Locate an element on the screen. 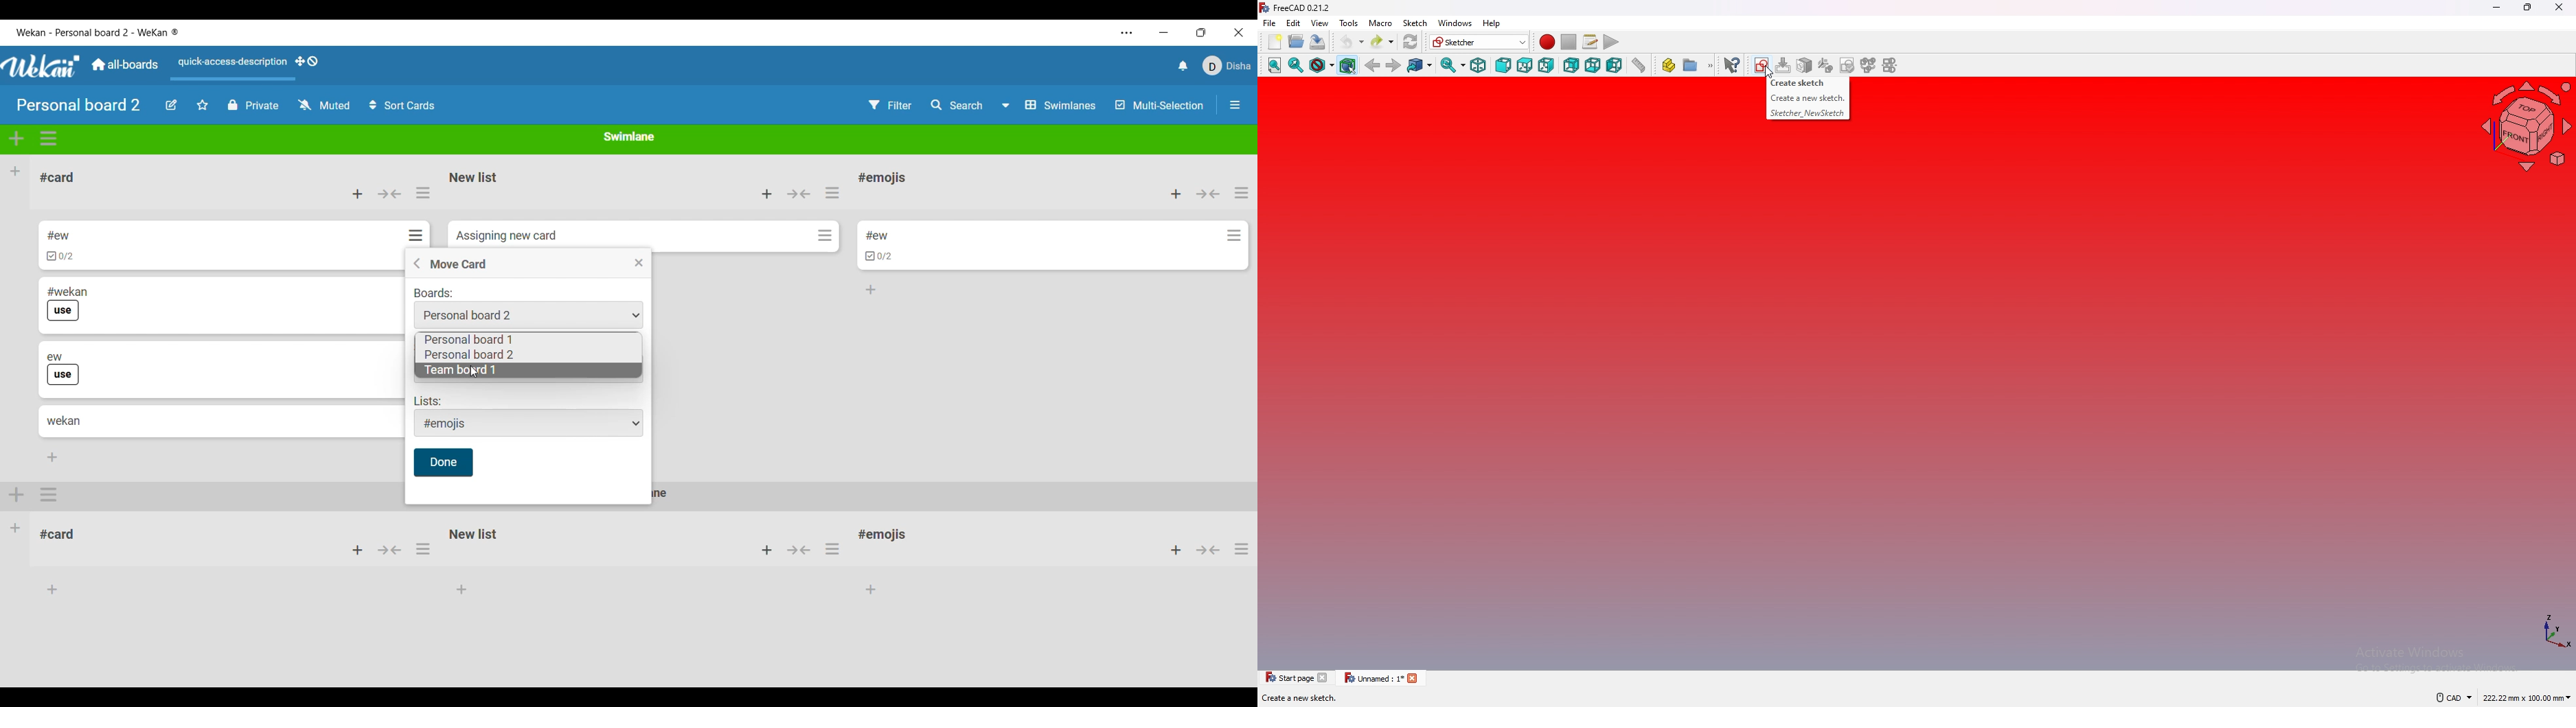 Image resolution: width=2576 pixels, height=728 pixels. undo is located at coordinates (1352, 41).